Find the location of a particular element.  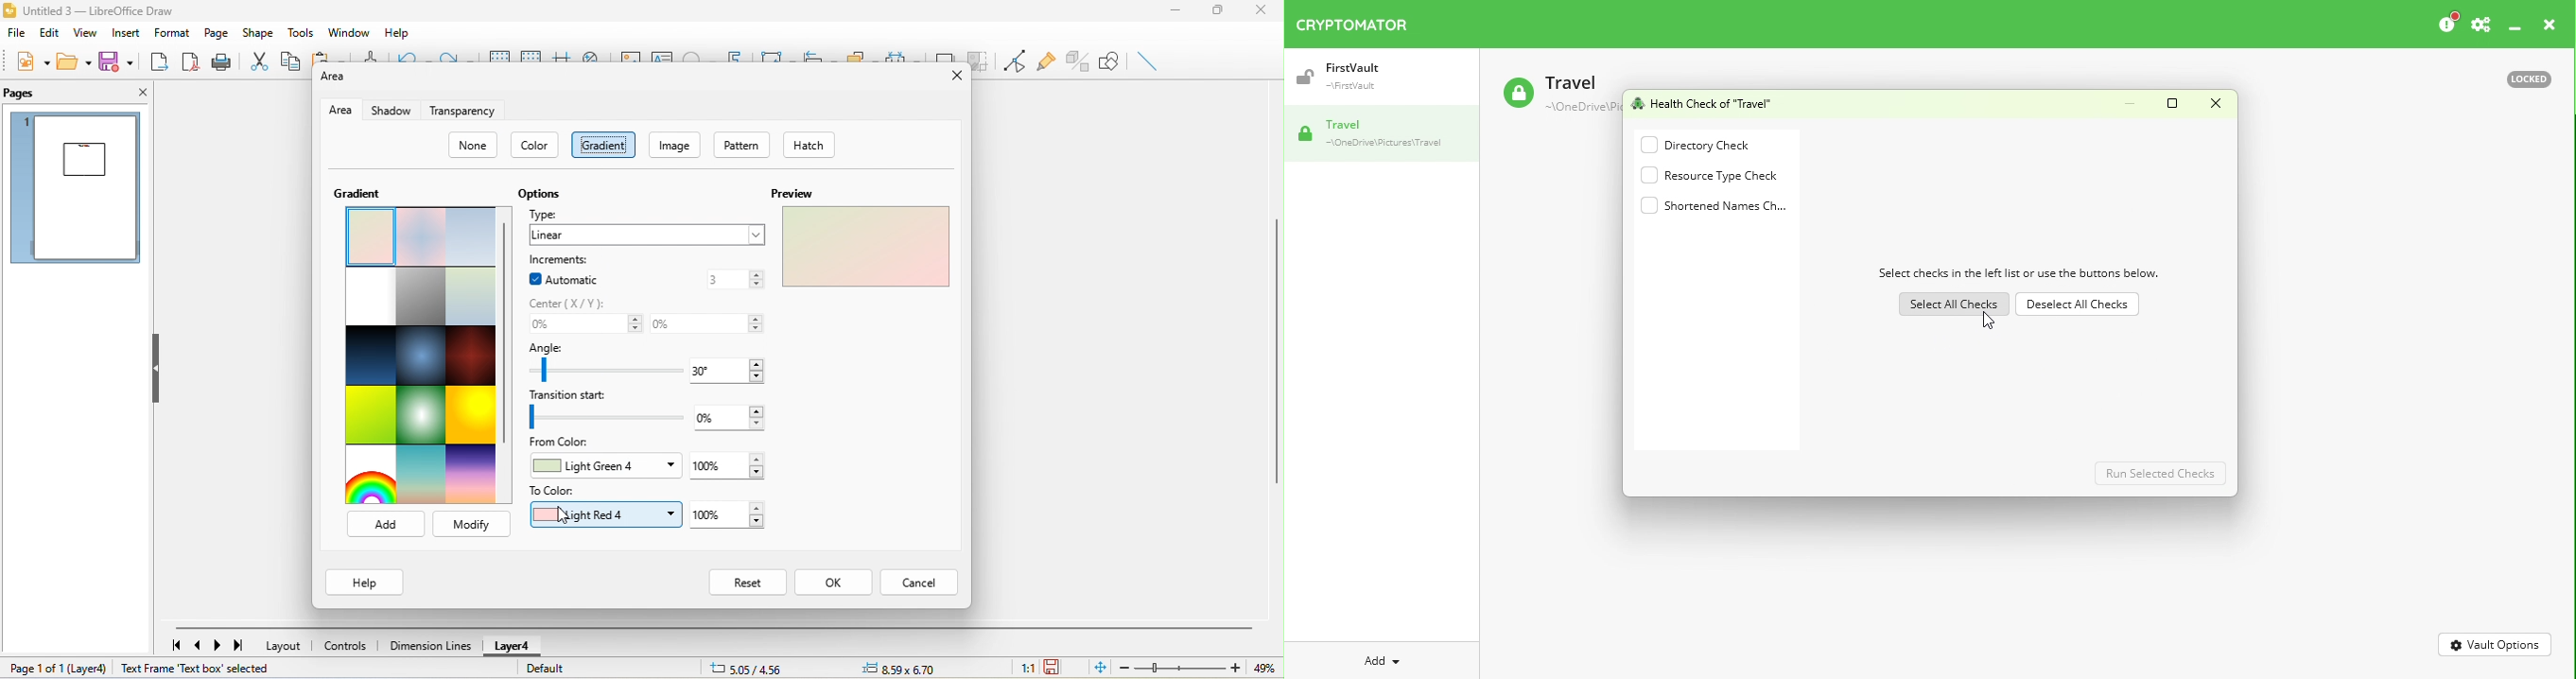

open is located at coordinates (76, 60).